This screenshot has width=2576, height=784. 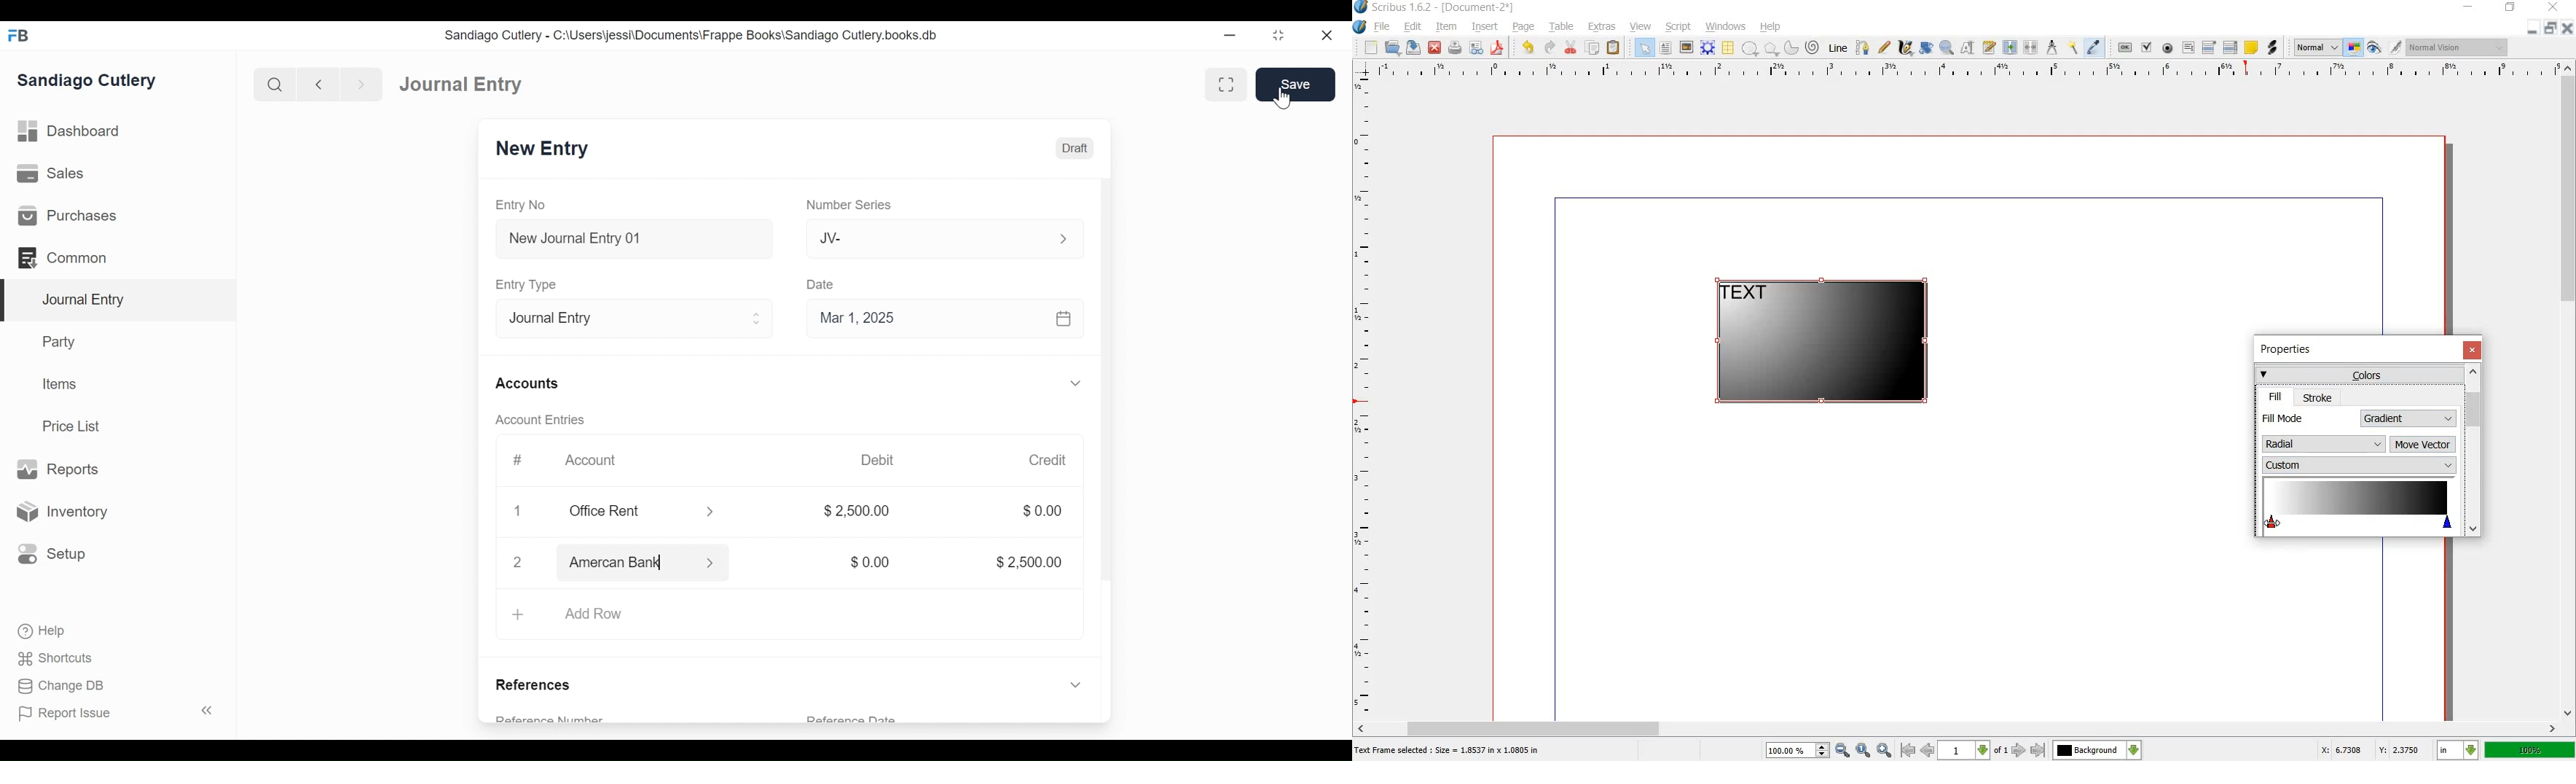 What do you see at coordinates (70, 714) in the screenshot?
I see `Report Issue` at bounding box center [70, 714].